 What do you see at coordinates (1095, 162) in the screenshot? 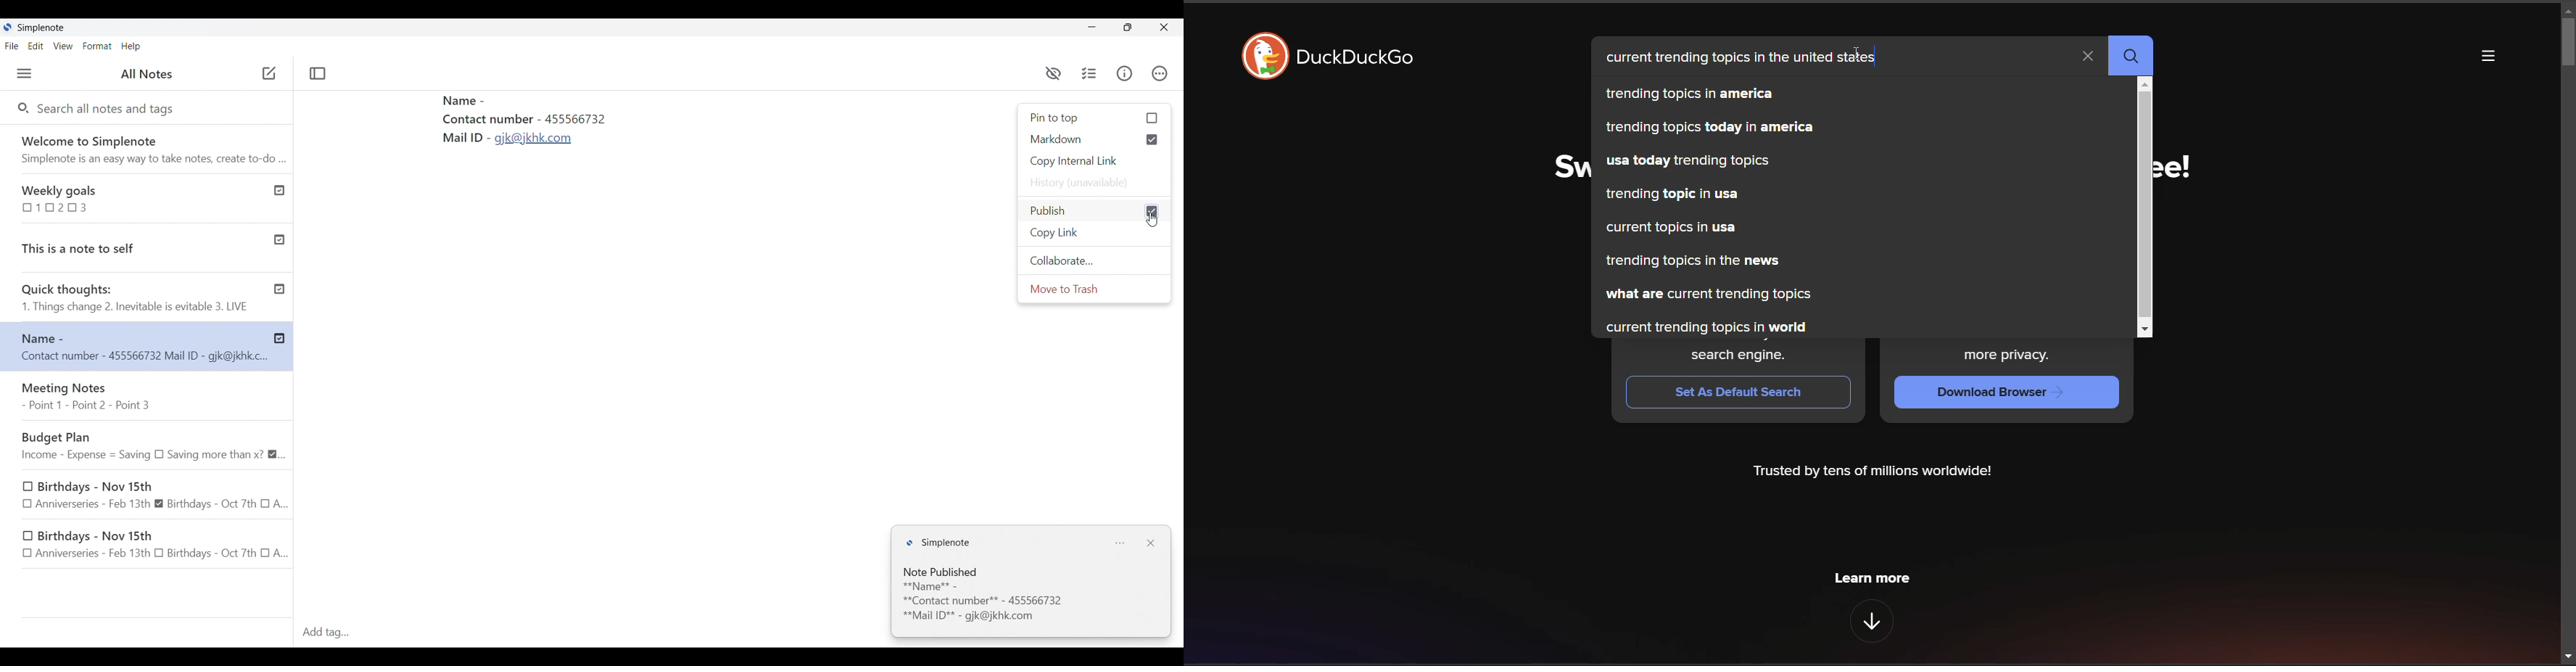
I see `Copy internal link` at bounding box center [1095, 162].